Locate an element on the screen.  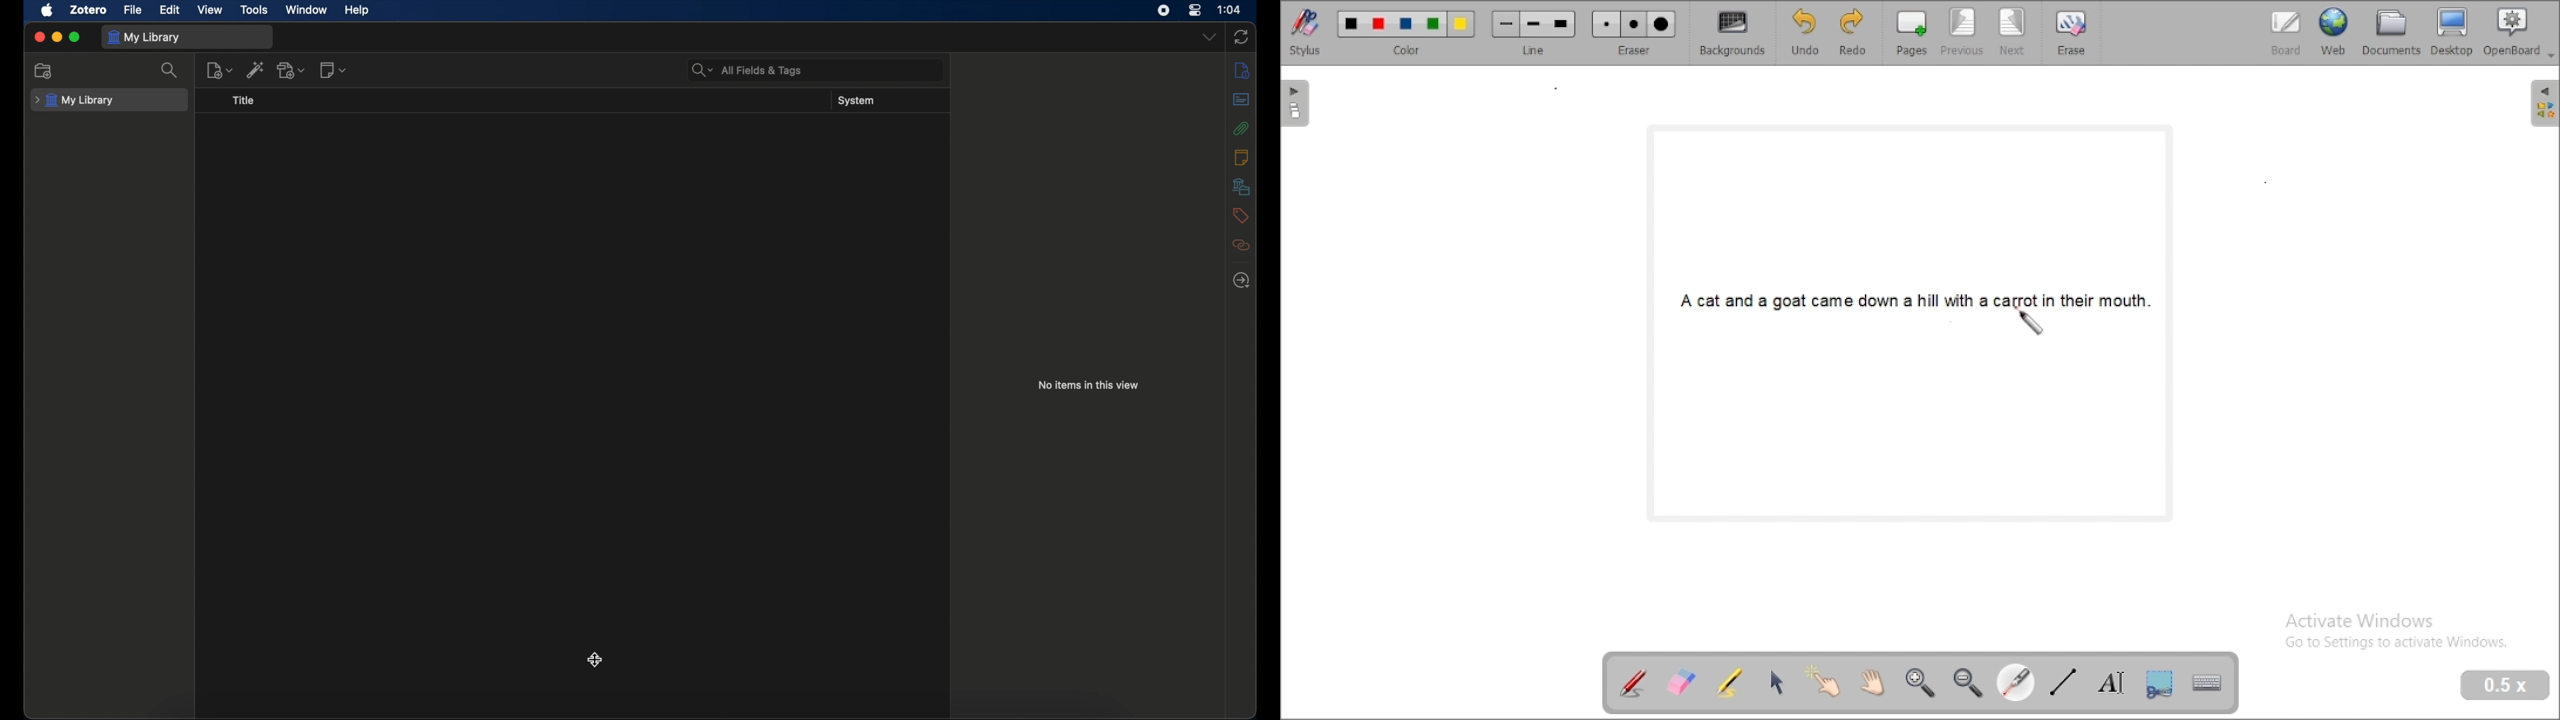
goat is located at coordinates (1790, 301).